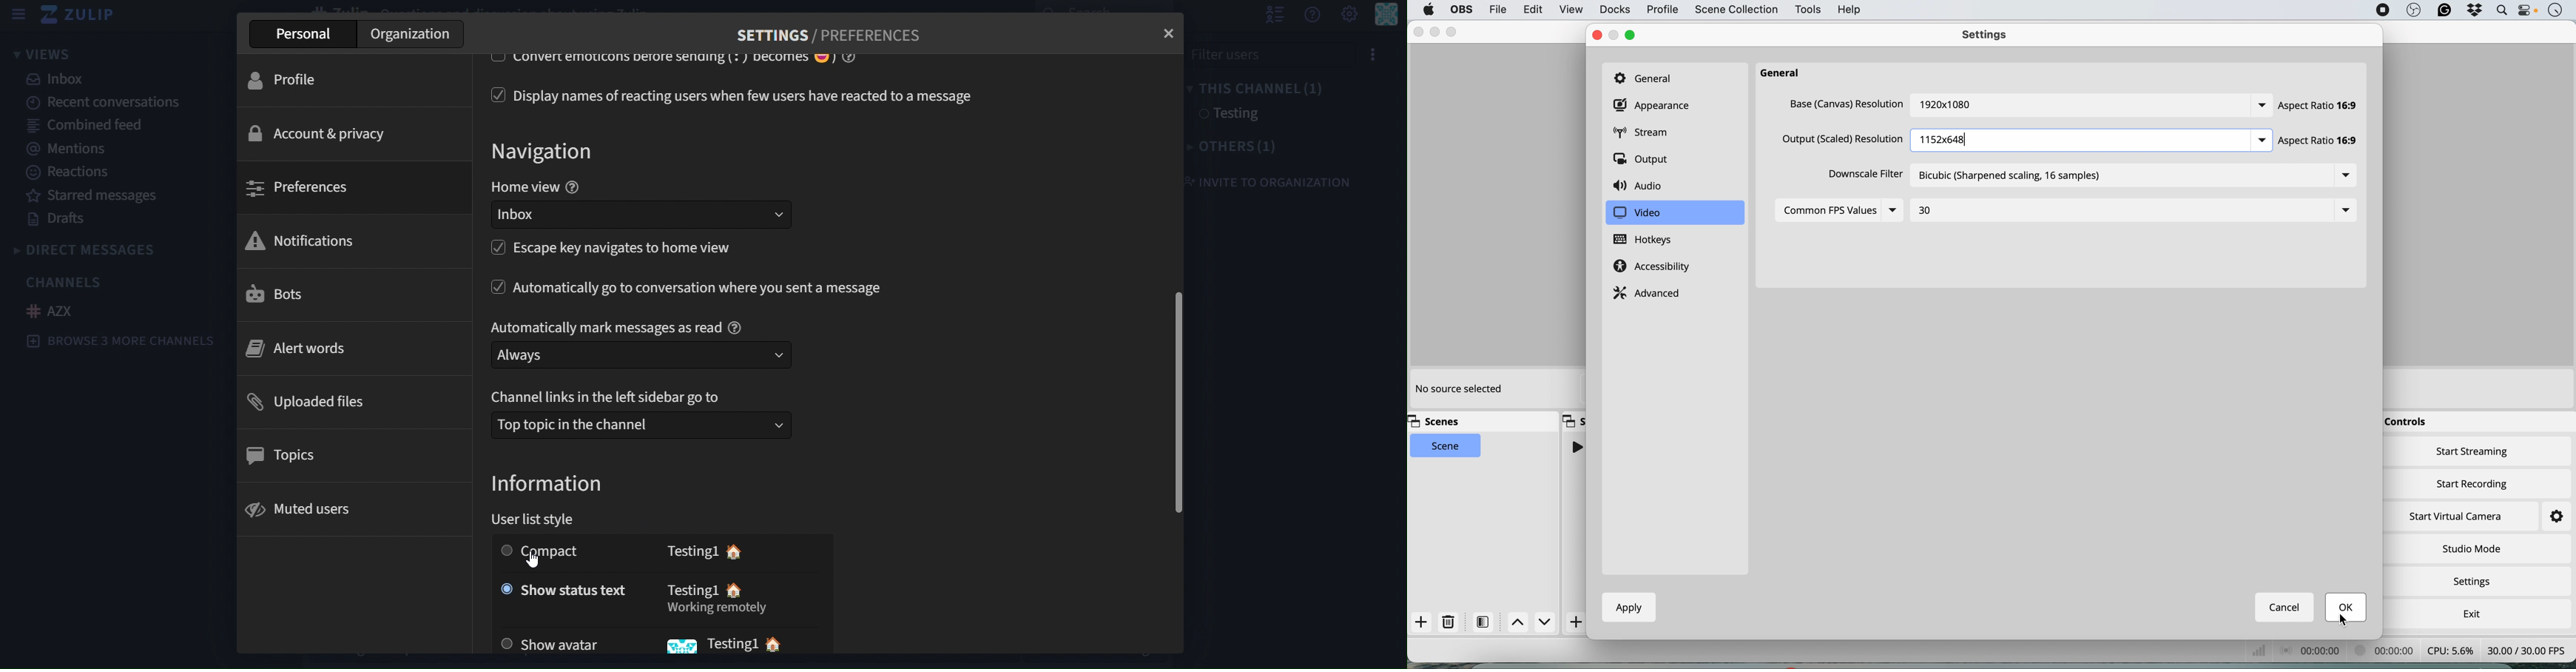 This screenshot has height=672, width=2576. What do you see at coordinates (120, 340) in the screenshot?
I see `Browse 3 more channels` at bounding box center [120, 340].